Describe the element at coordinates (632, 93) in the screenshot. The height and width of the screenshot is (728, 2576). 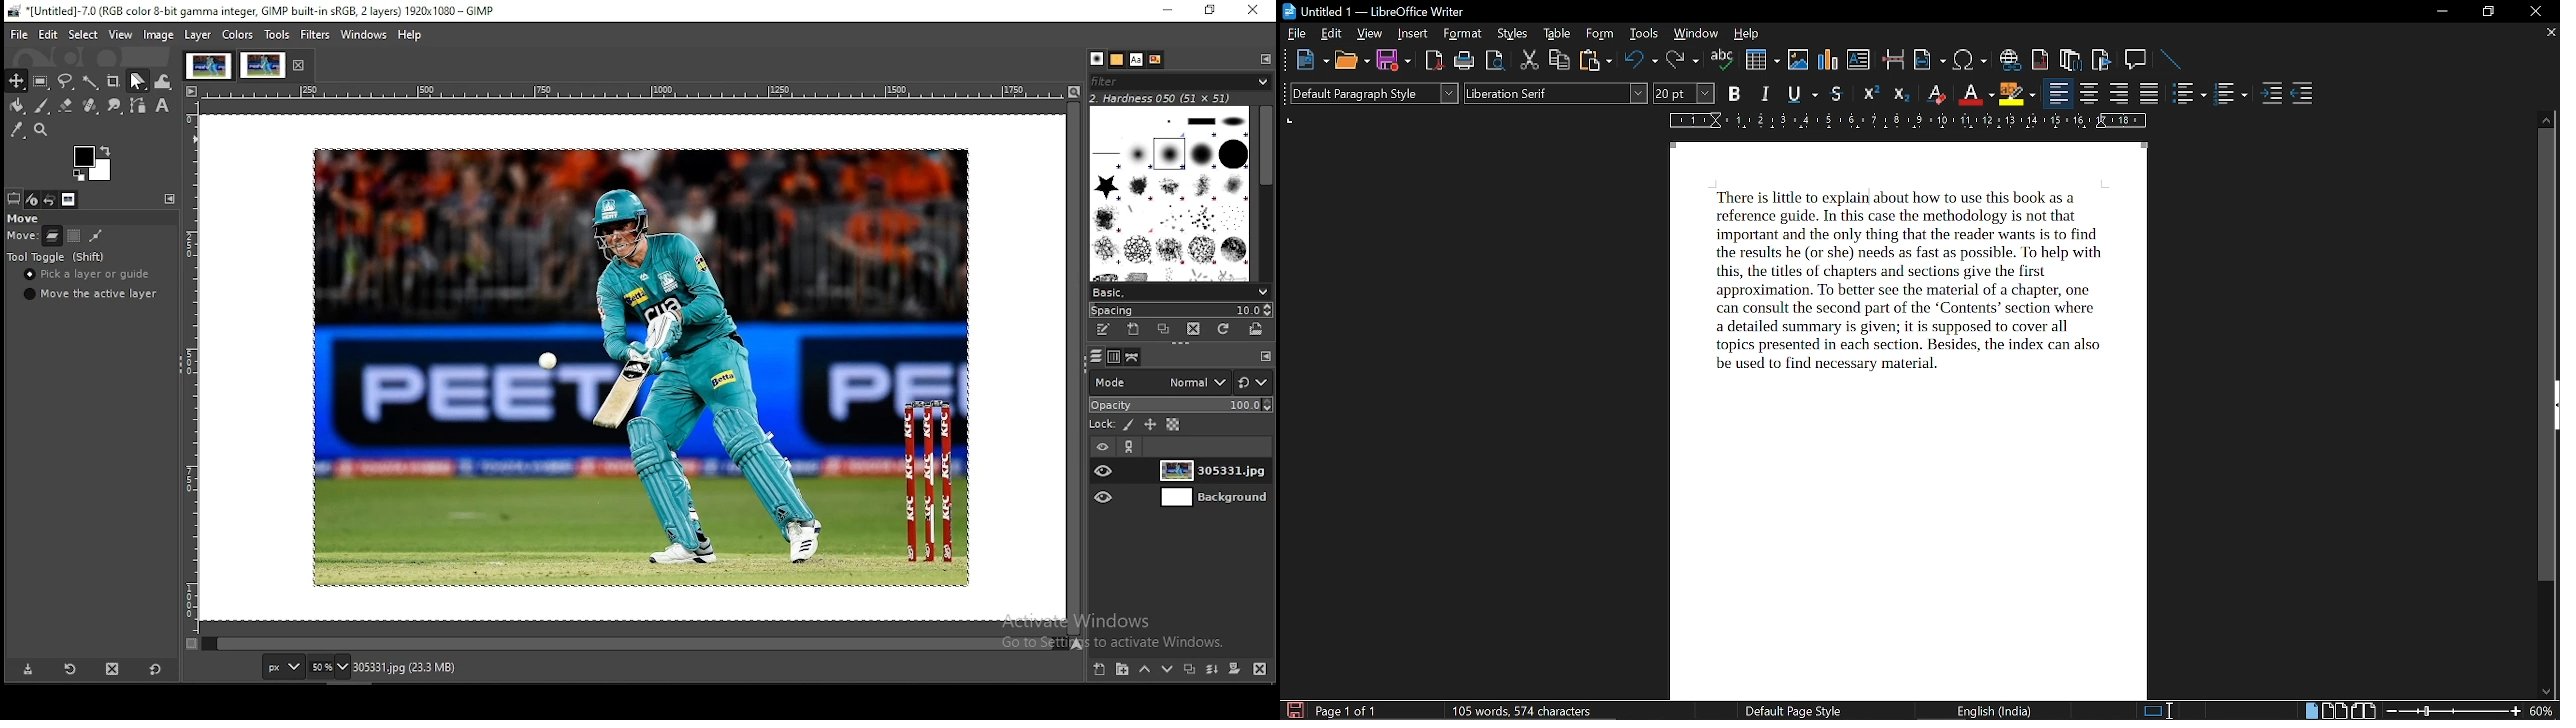
I see `horizontal scale` at that location.